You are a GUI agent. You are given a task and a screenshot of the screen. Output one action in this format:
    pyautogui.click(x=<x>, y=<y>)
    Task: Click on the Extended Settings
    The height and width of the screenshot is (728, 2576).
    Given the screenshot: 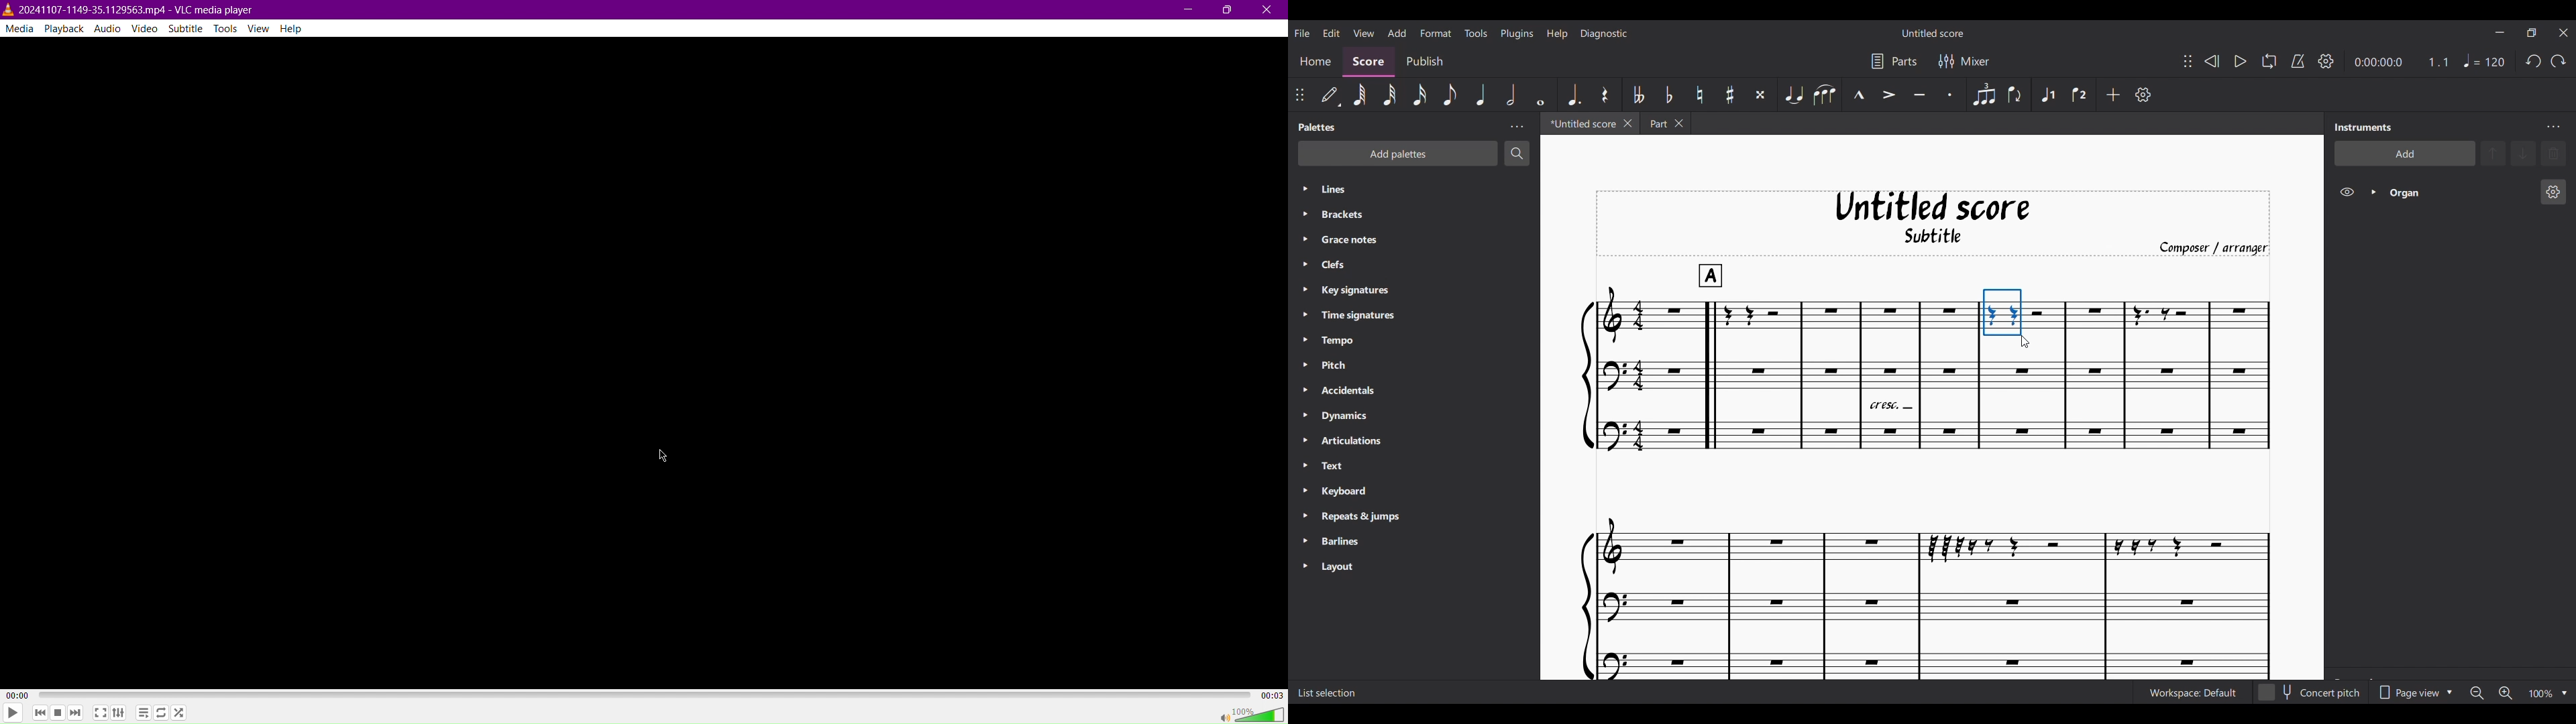 What is the action you would take?
    pyautogui.click(x=119, y=713)
    